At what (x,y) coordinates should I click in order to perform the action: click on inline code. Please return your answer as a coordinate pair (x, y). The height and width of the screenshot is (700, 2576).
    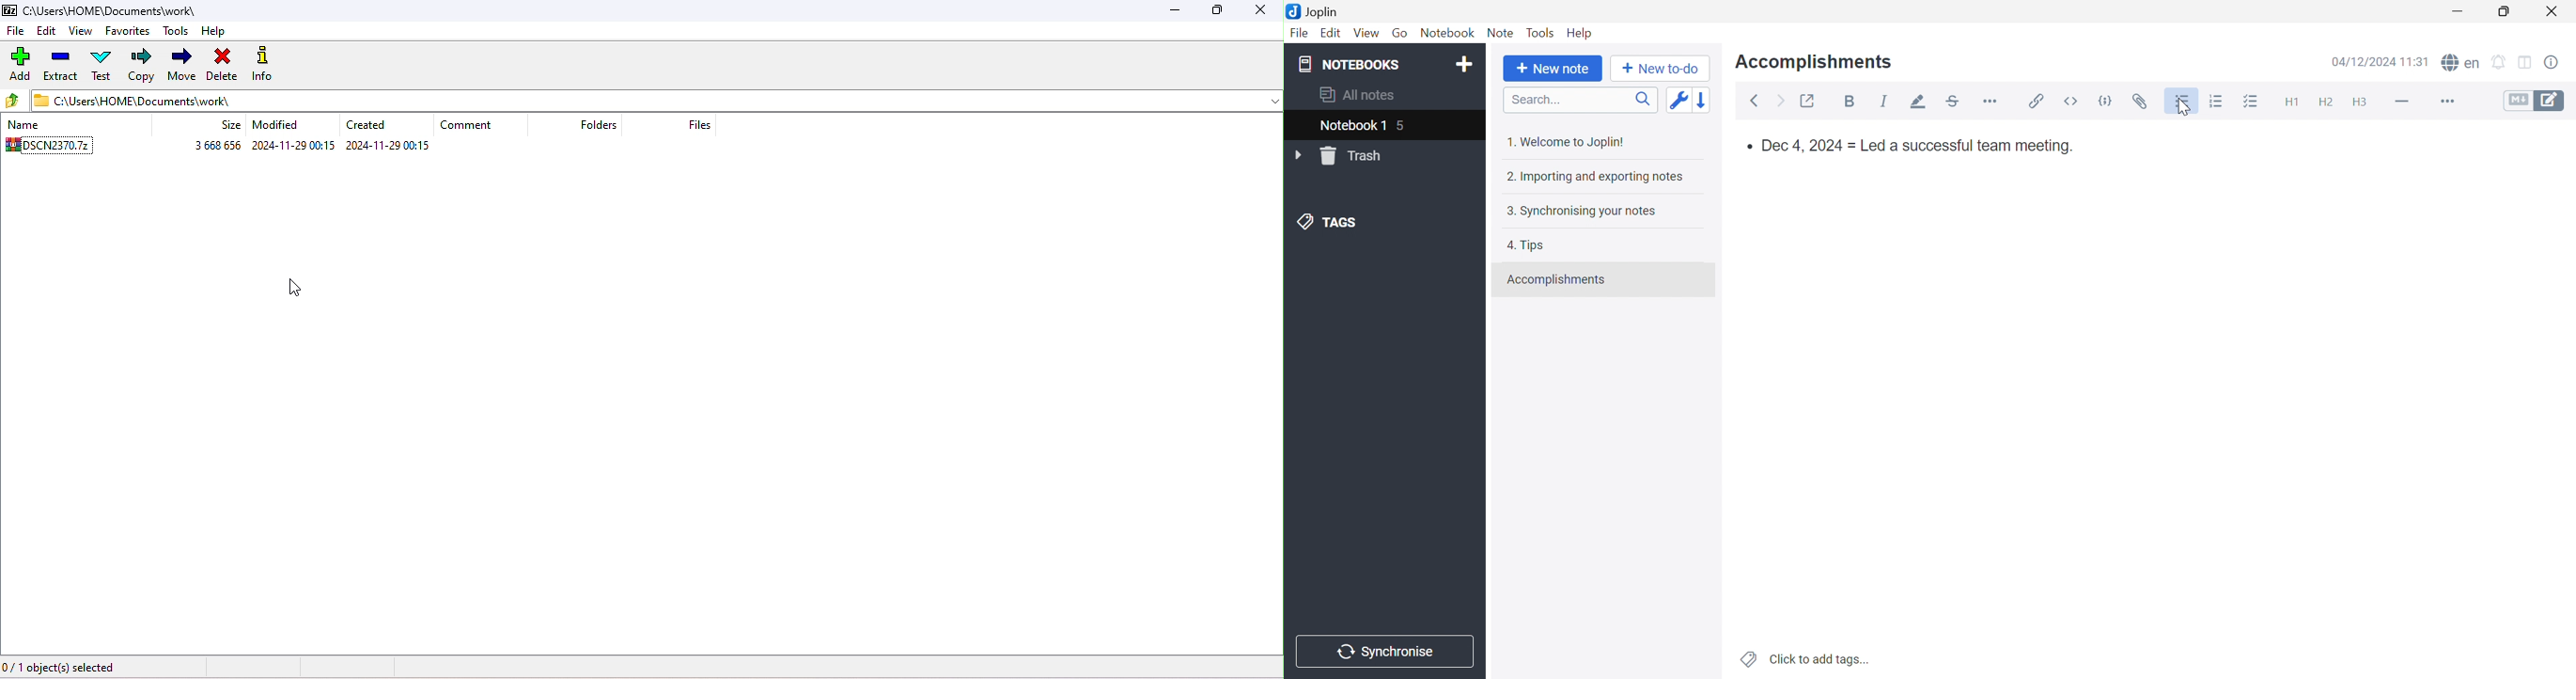
    Looking at the image, I should click on (2072, 101).